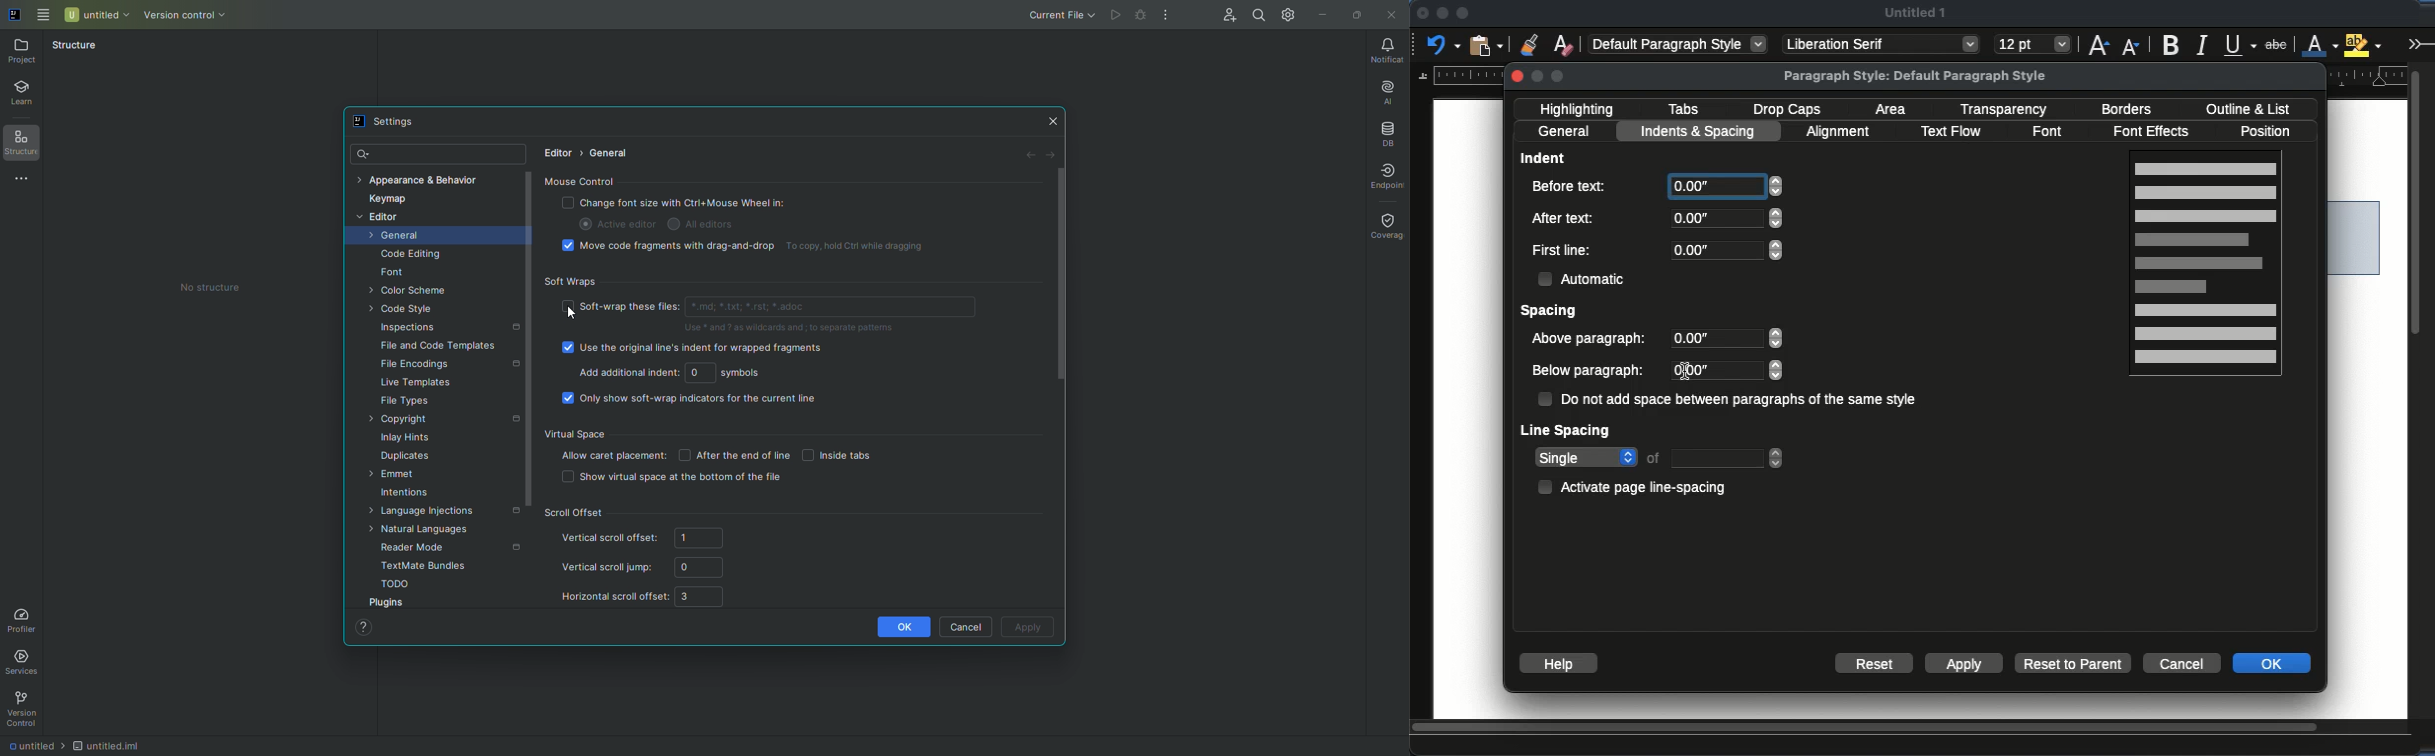 This screenshot has width=2436, height=756. I want to click on do no add space paragraphs of the same style, so click(1728, 400).